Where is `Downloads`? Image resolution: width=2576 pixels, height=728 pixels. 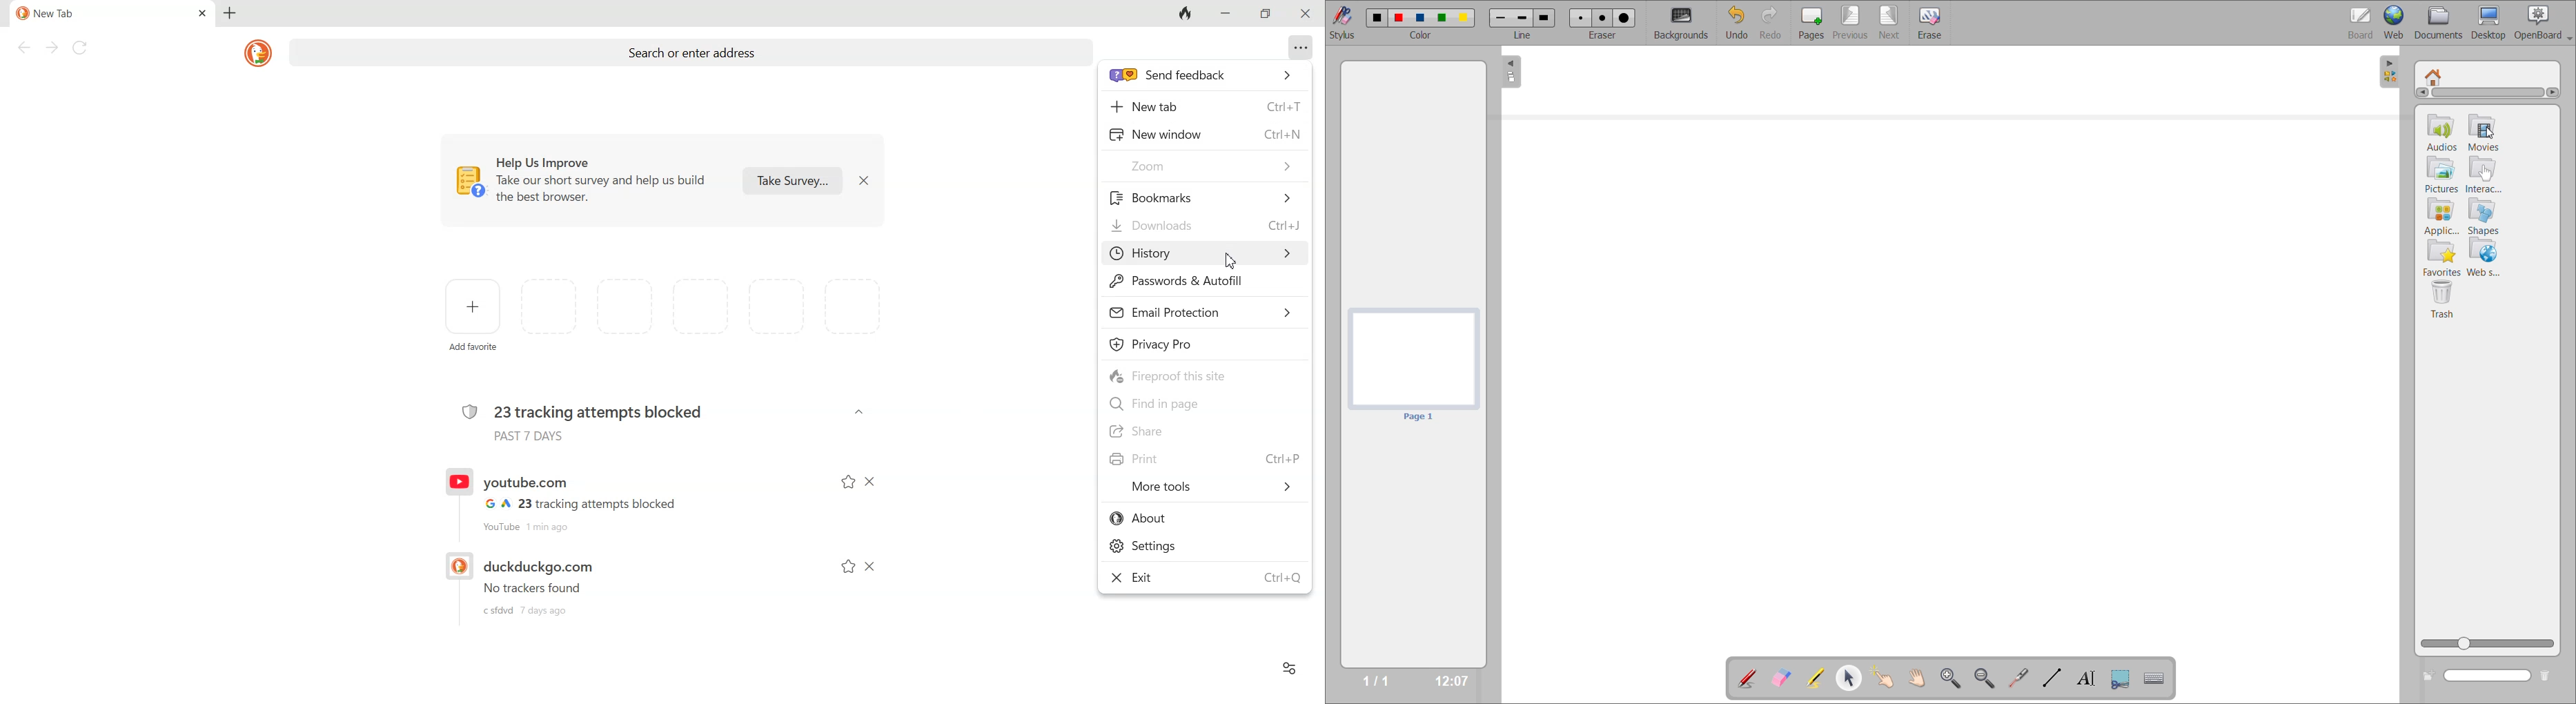 Downloads is located at coordinates (1204, 226).